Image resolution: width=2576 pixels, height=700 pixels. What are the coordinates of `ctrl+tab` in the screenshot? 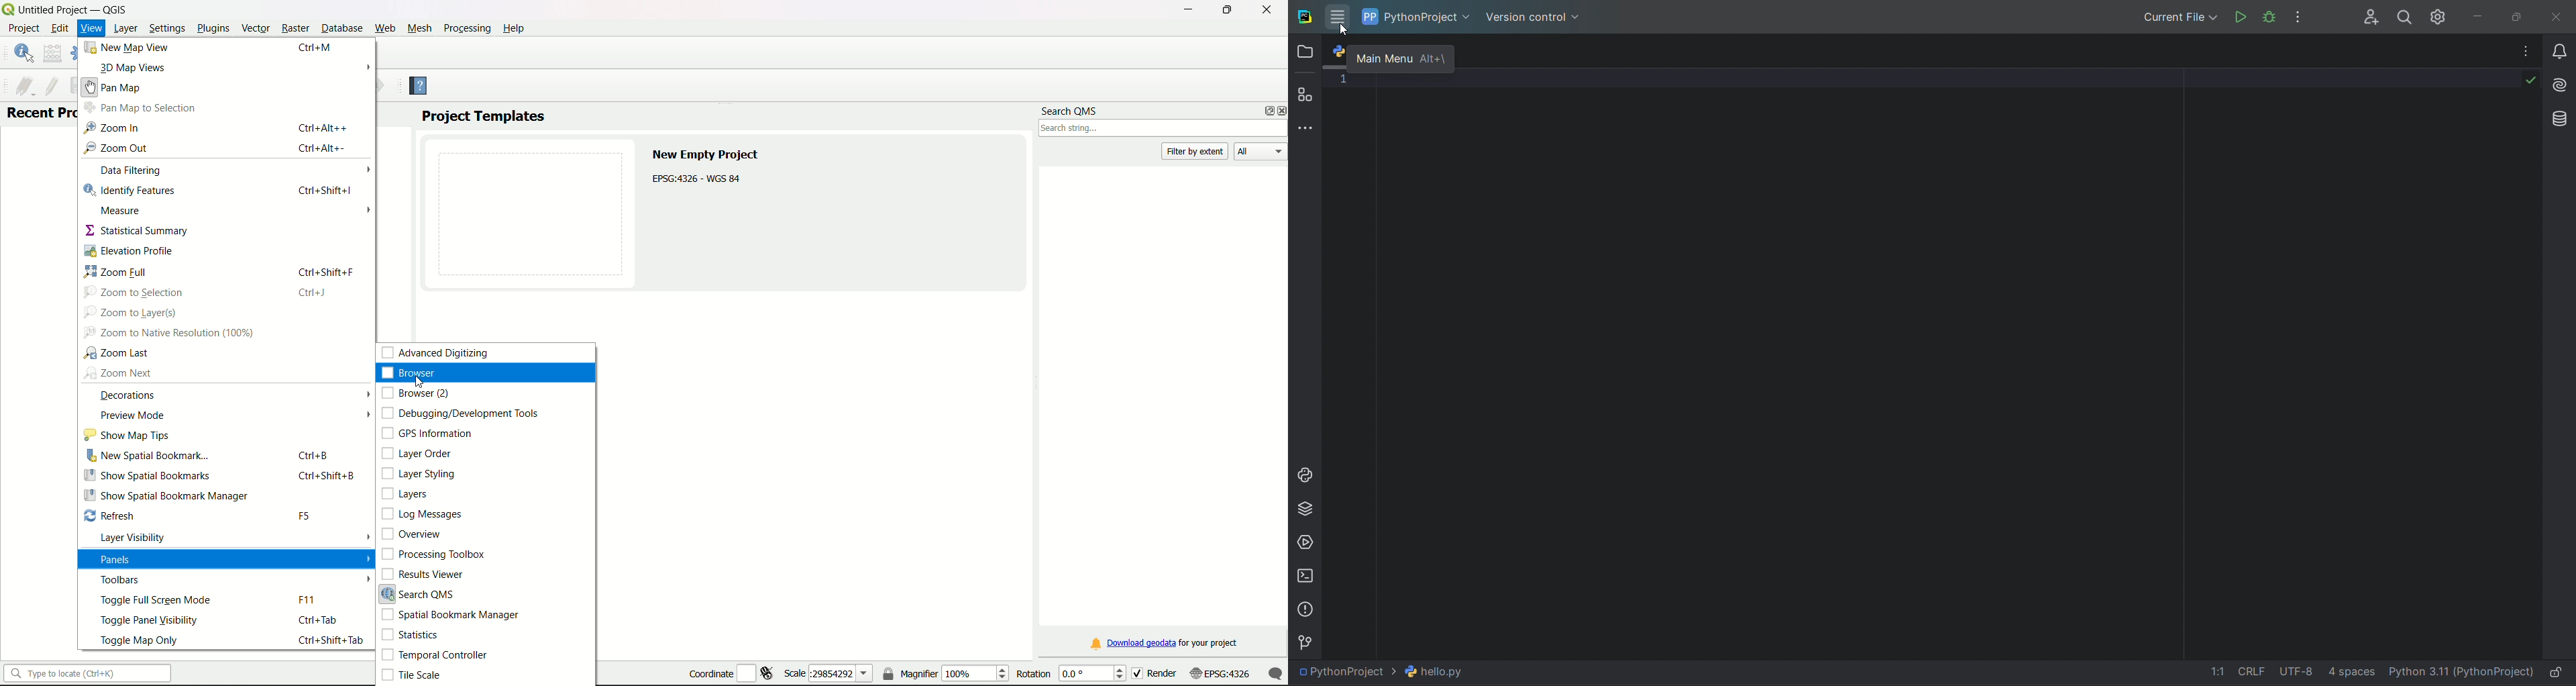 It's located at (321, 620).